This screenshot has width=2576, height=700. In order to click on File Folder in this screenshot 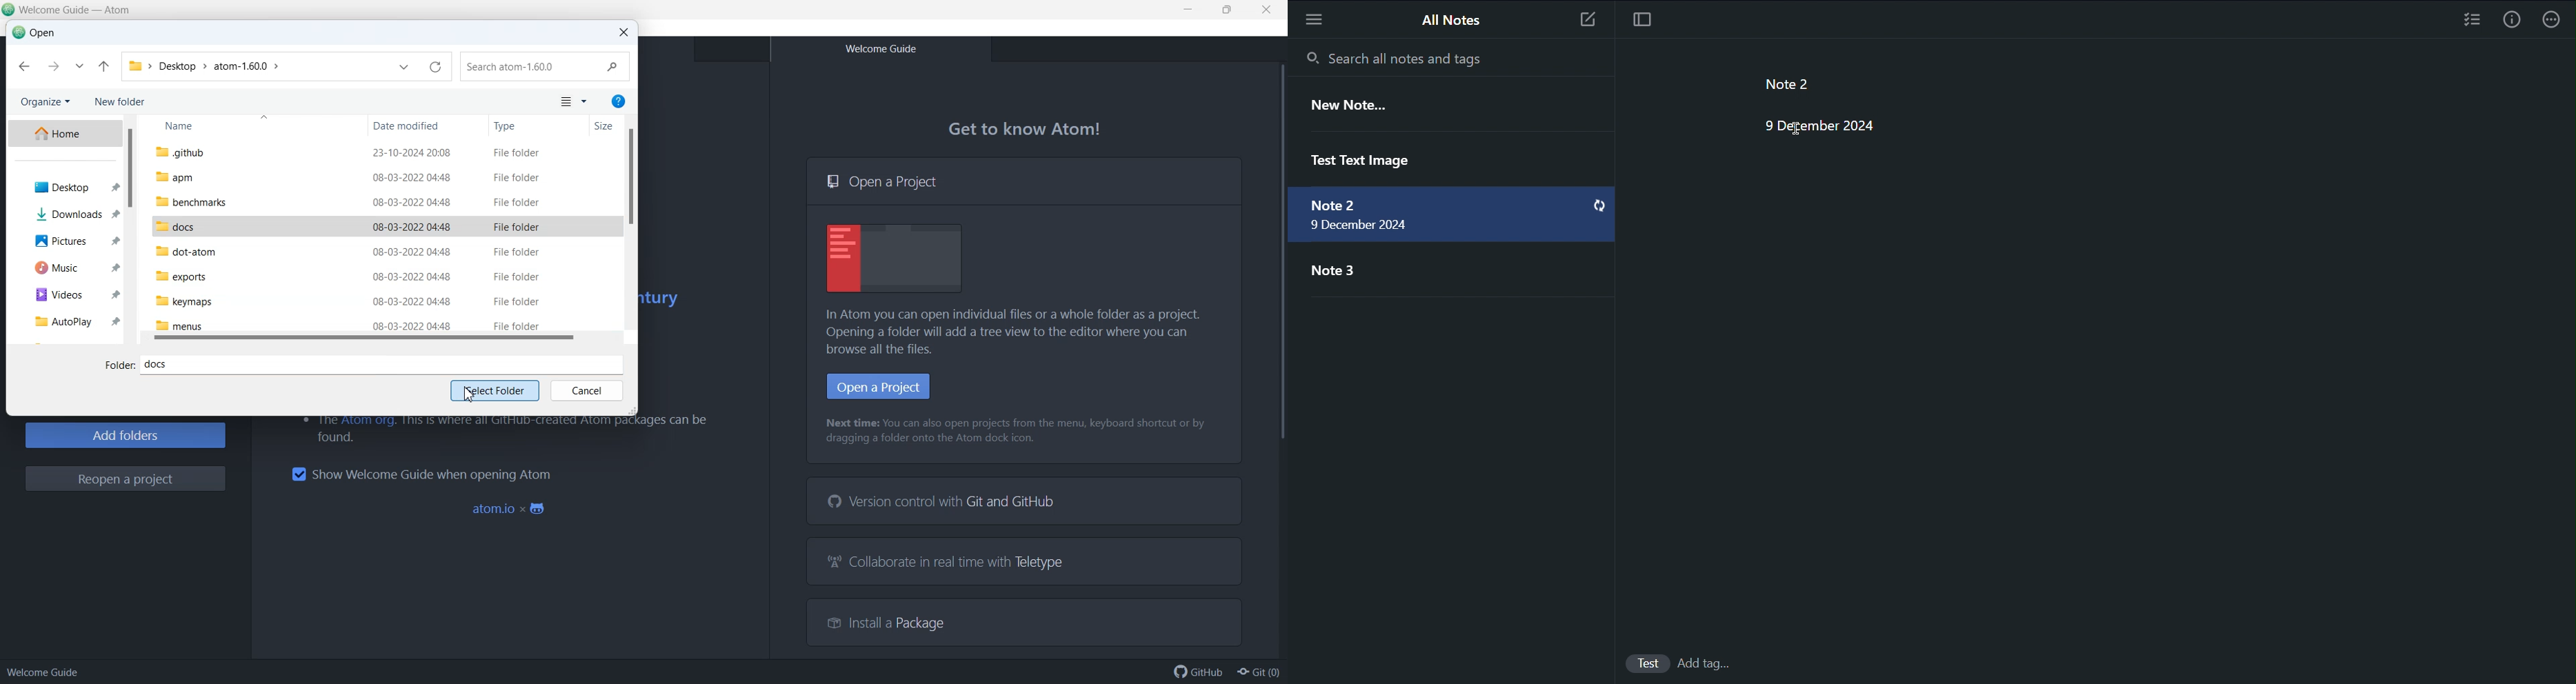, I will do `click(516, 325)`.